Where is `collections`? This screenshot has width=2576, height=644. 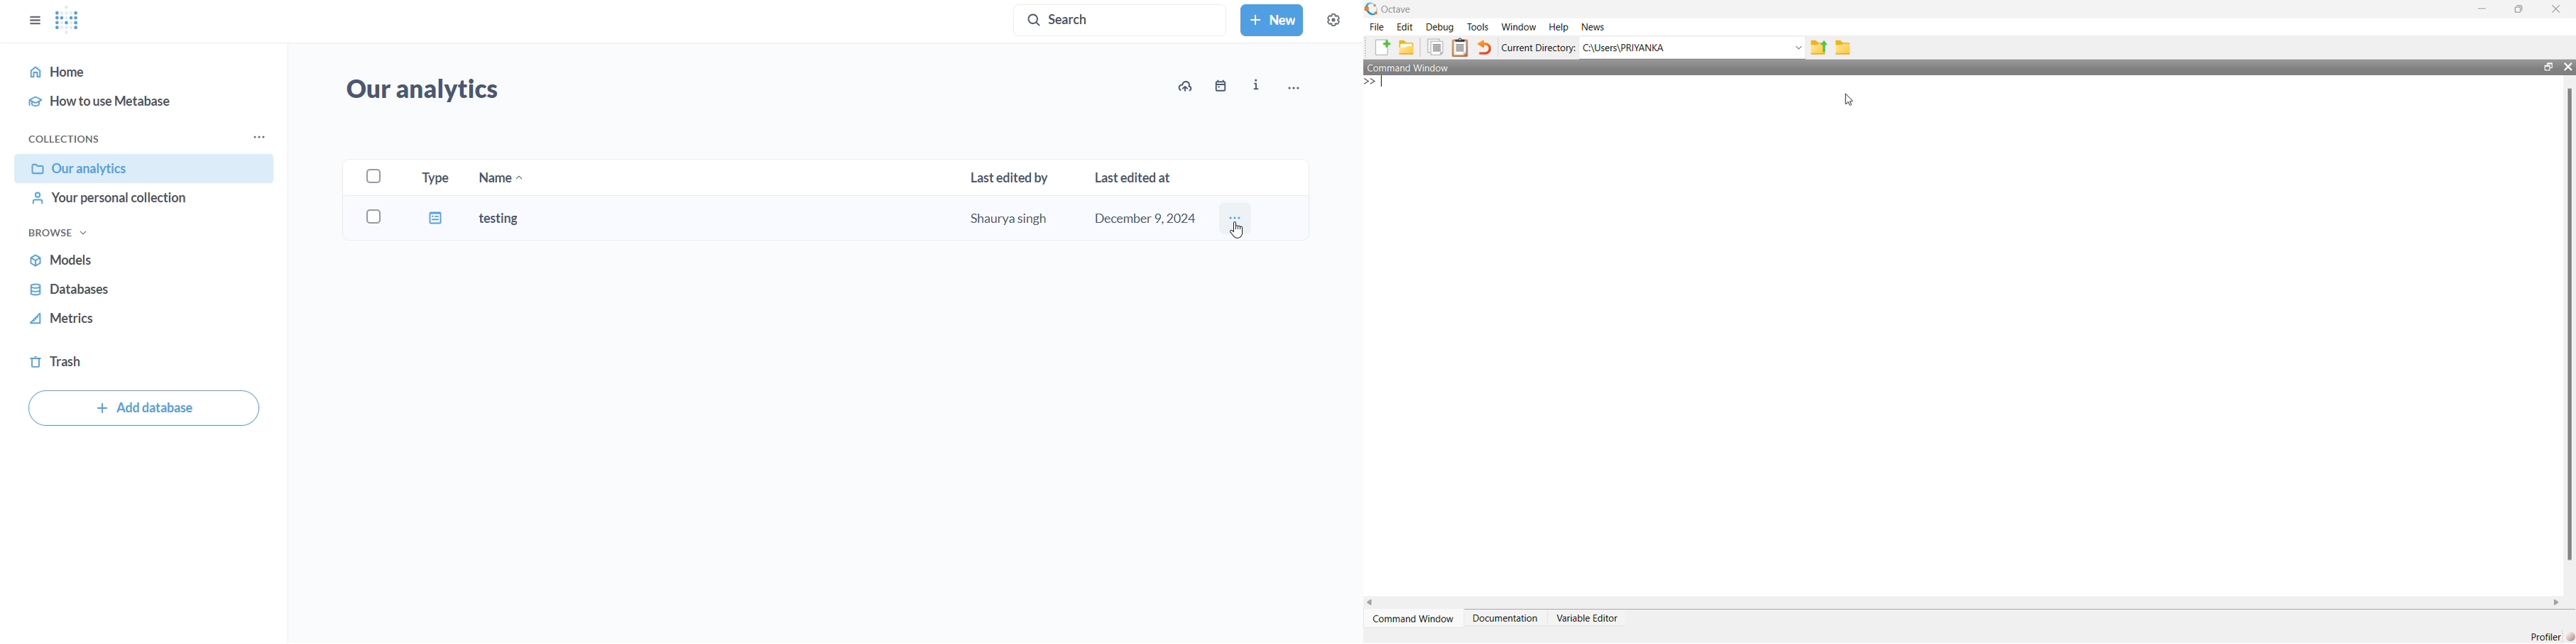 collections is located at coordinates (65, 138).